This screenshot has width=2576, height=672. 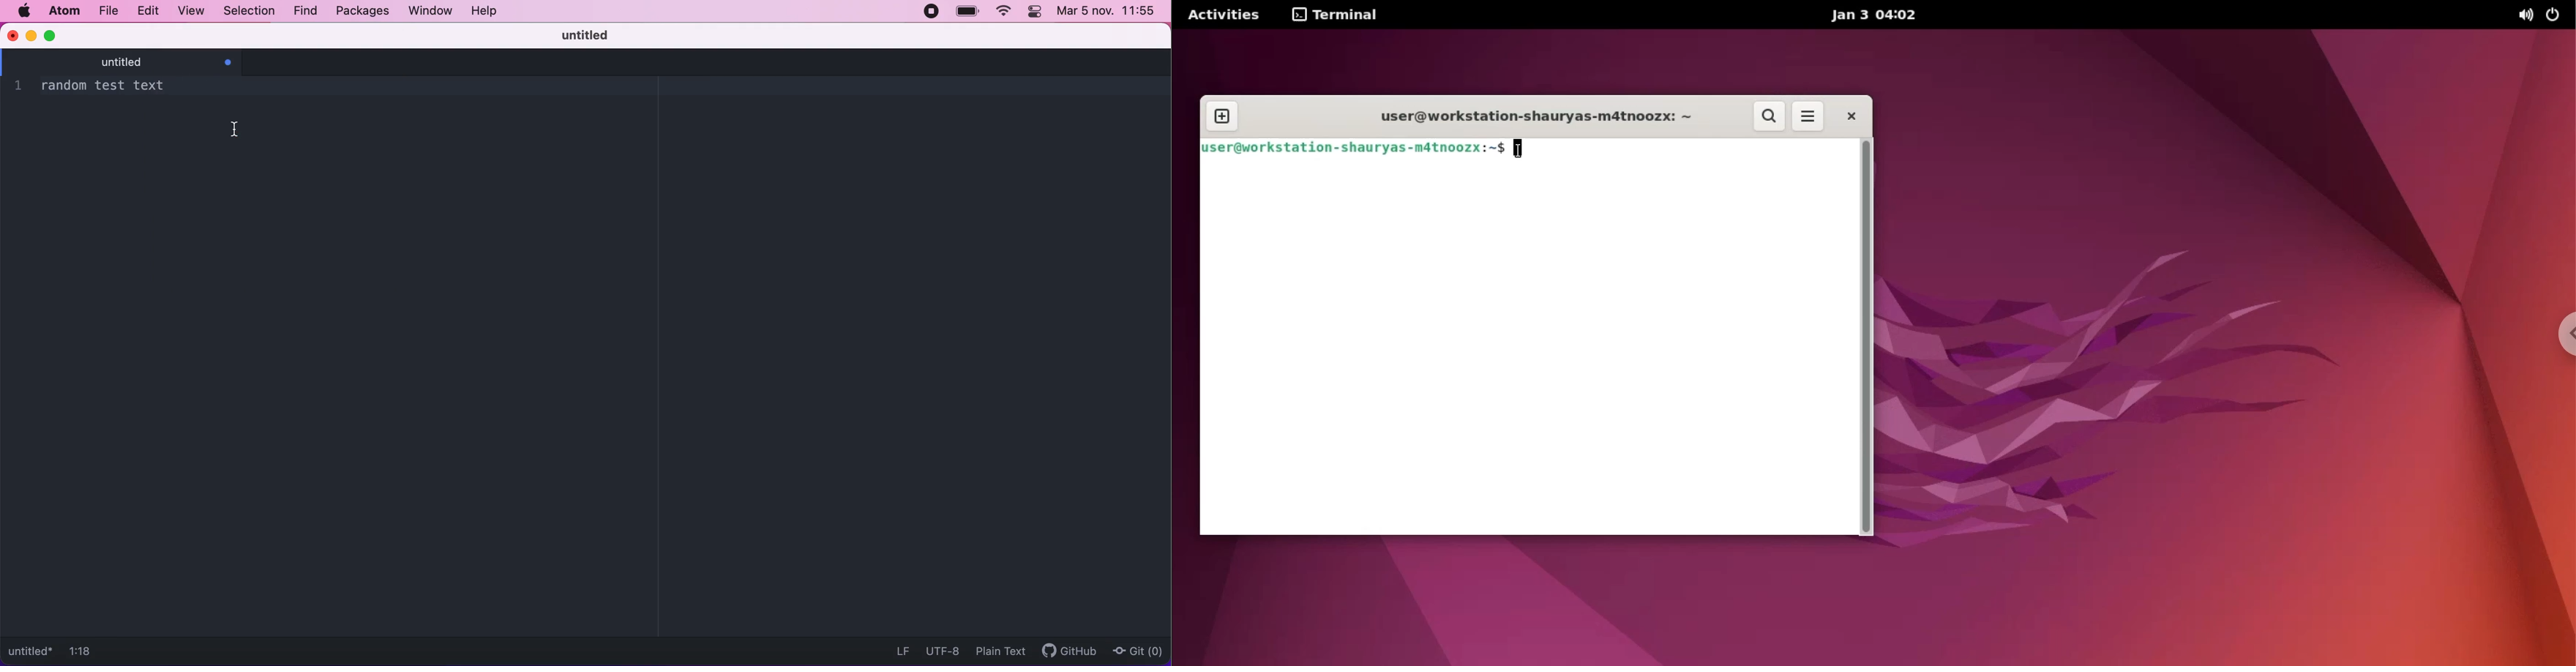 What do you see at coordinates (964, 15) in the screenshot?
I see `battery` at bounding box center [964, 15].